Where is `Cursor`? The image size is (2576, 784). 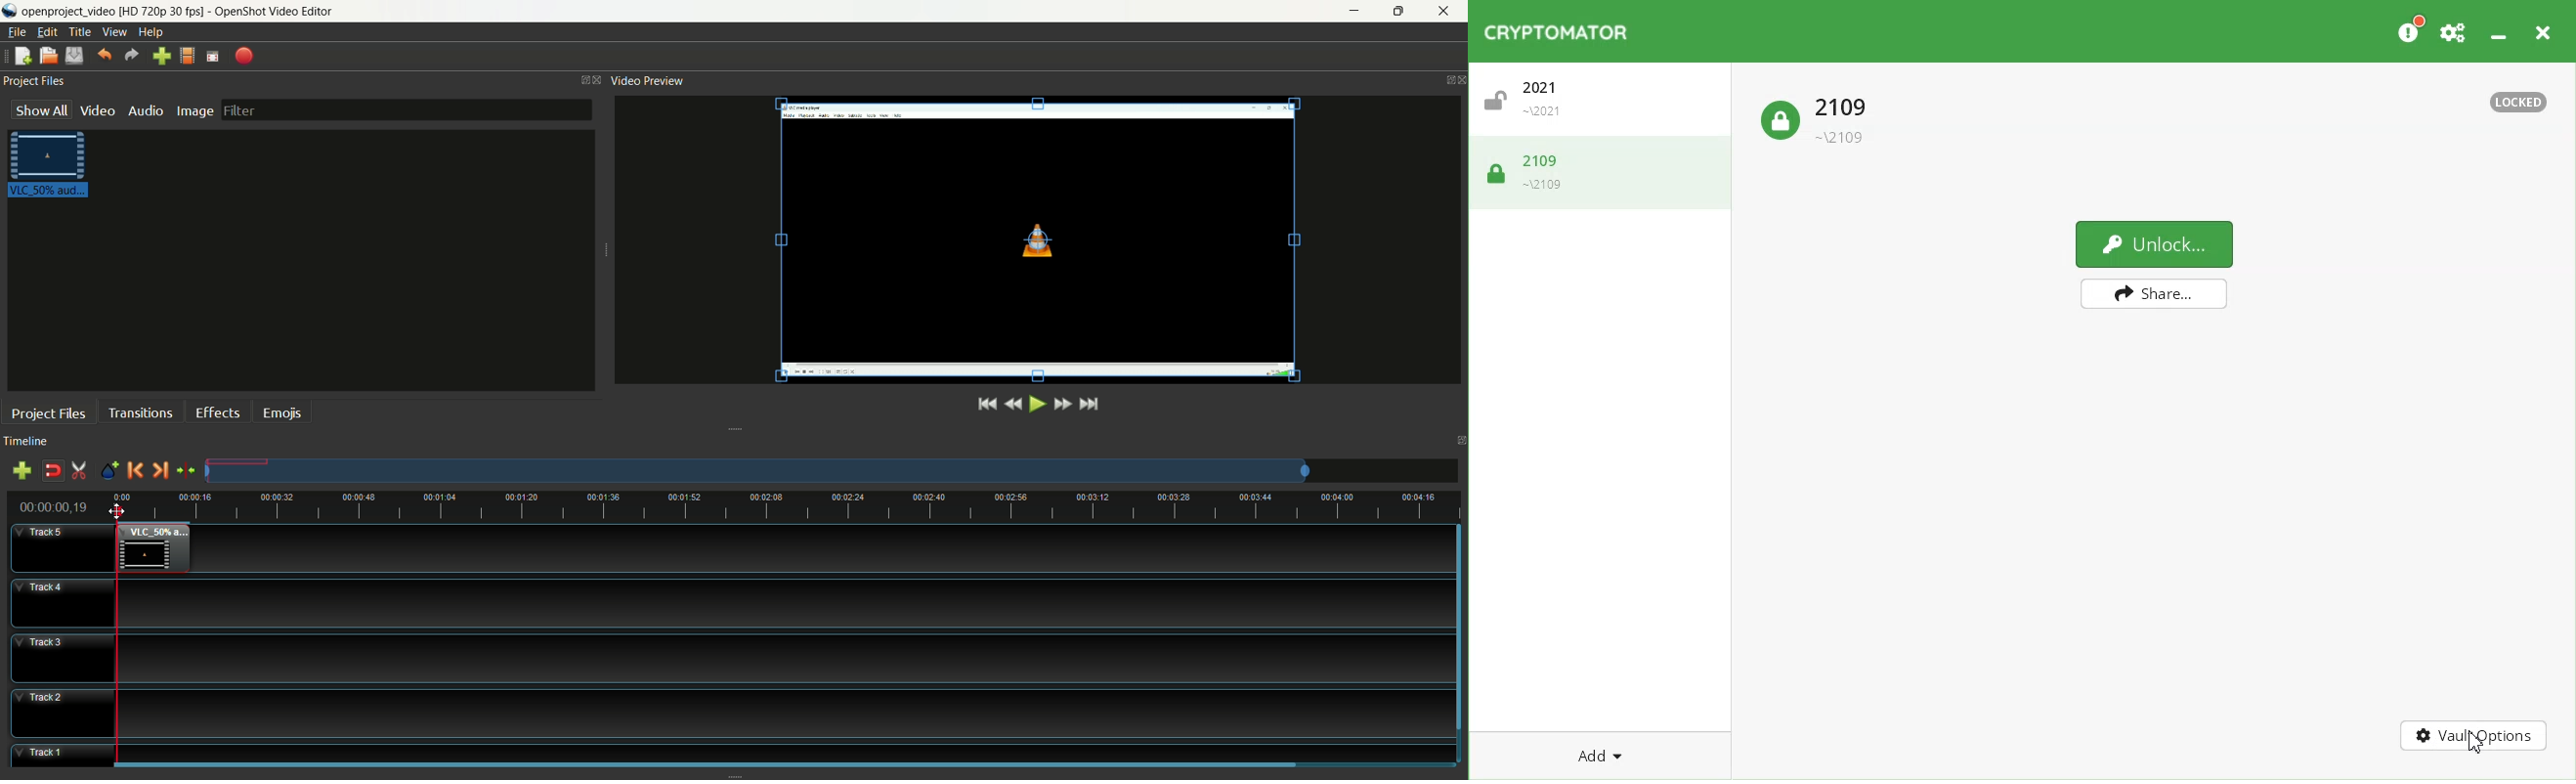
Cursor is located at coordinates (2475, 744).